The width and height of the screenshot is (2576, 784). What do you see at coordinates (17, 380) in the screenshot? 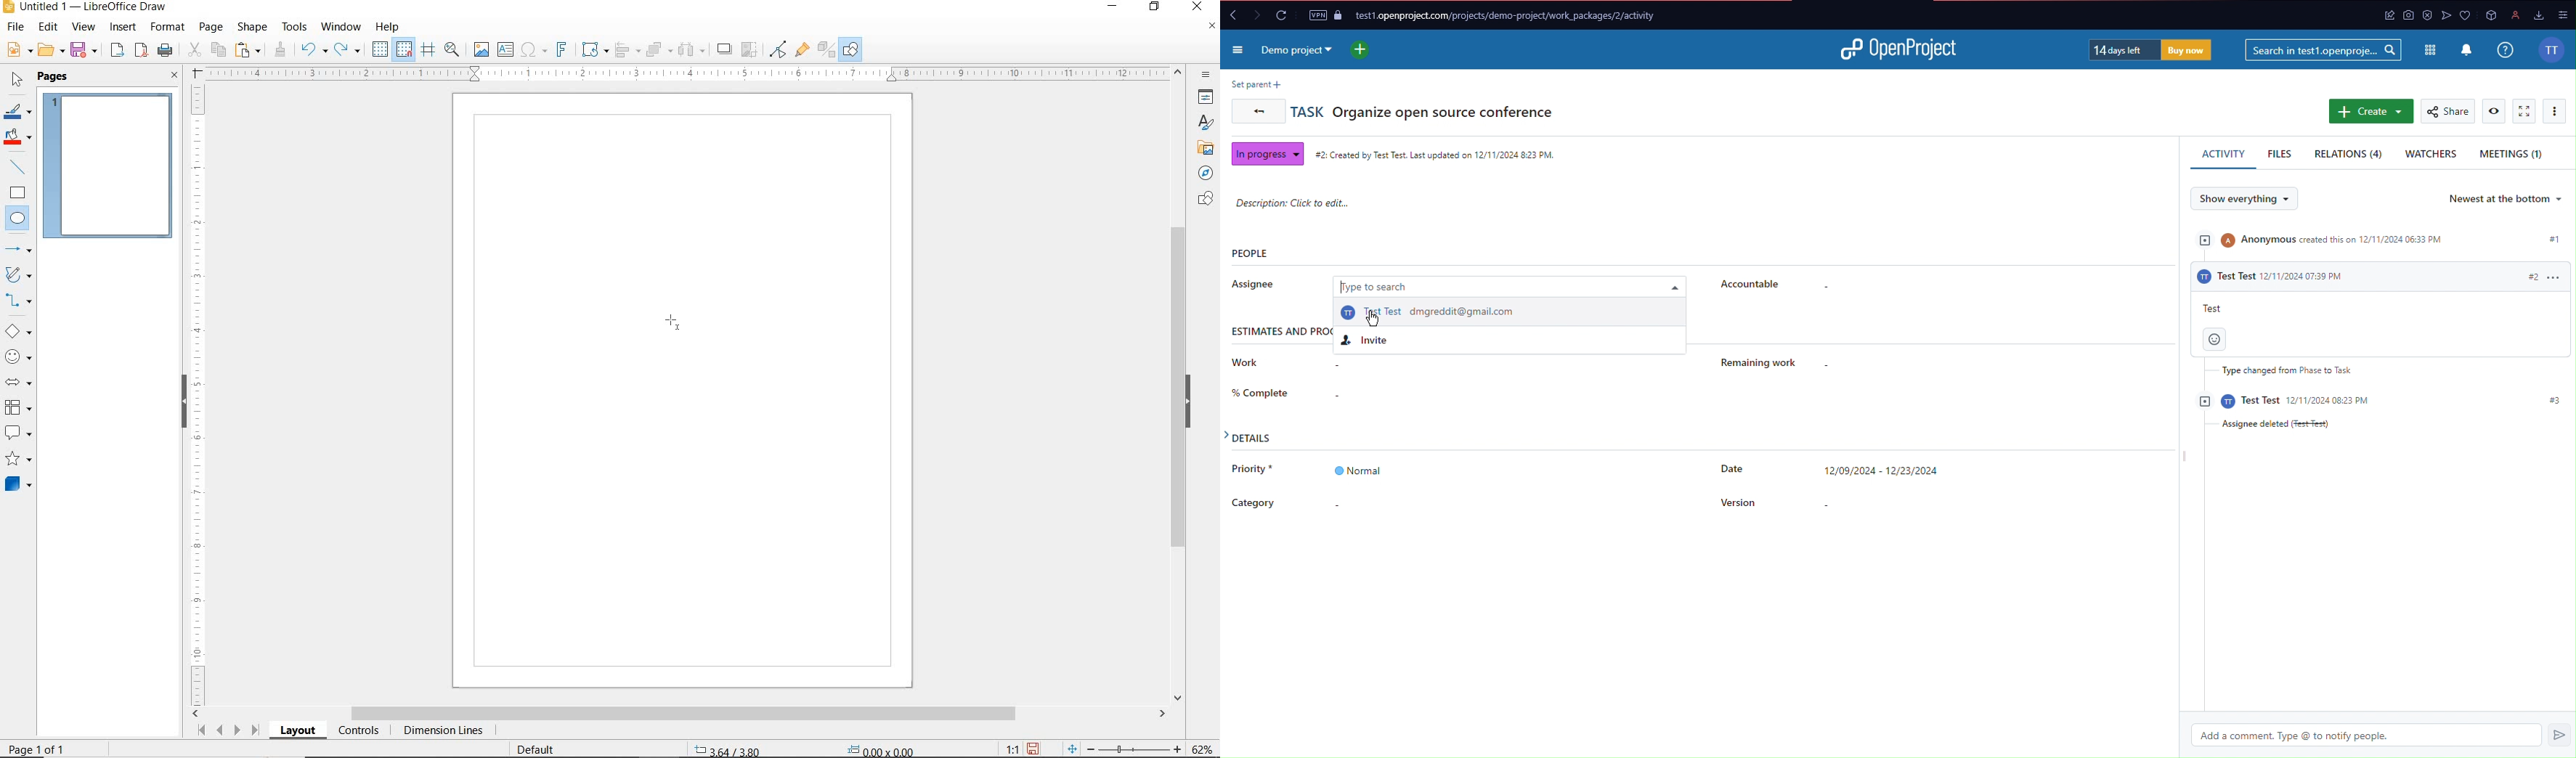
I see `BLOCK ARROWS` at bounding box center [17, 380].